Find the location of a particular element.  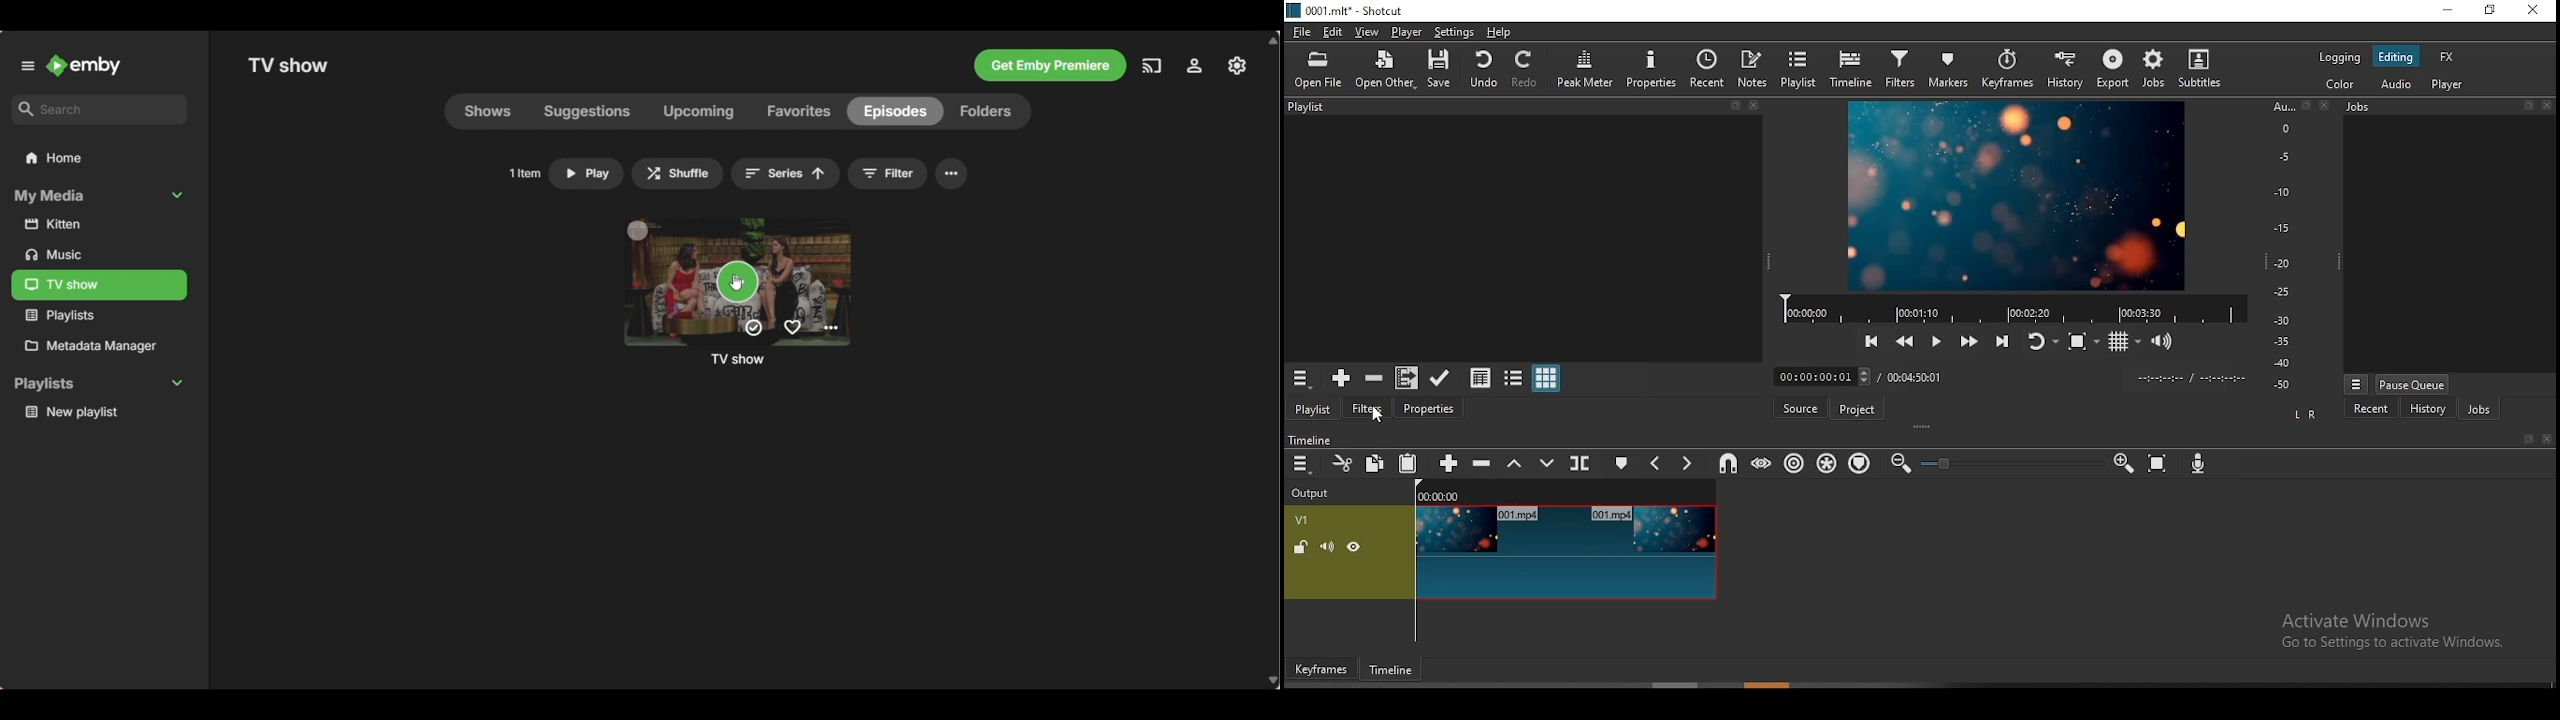

Add to favorites is located at coordinates (793, 327).